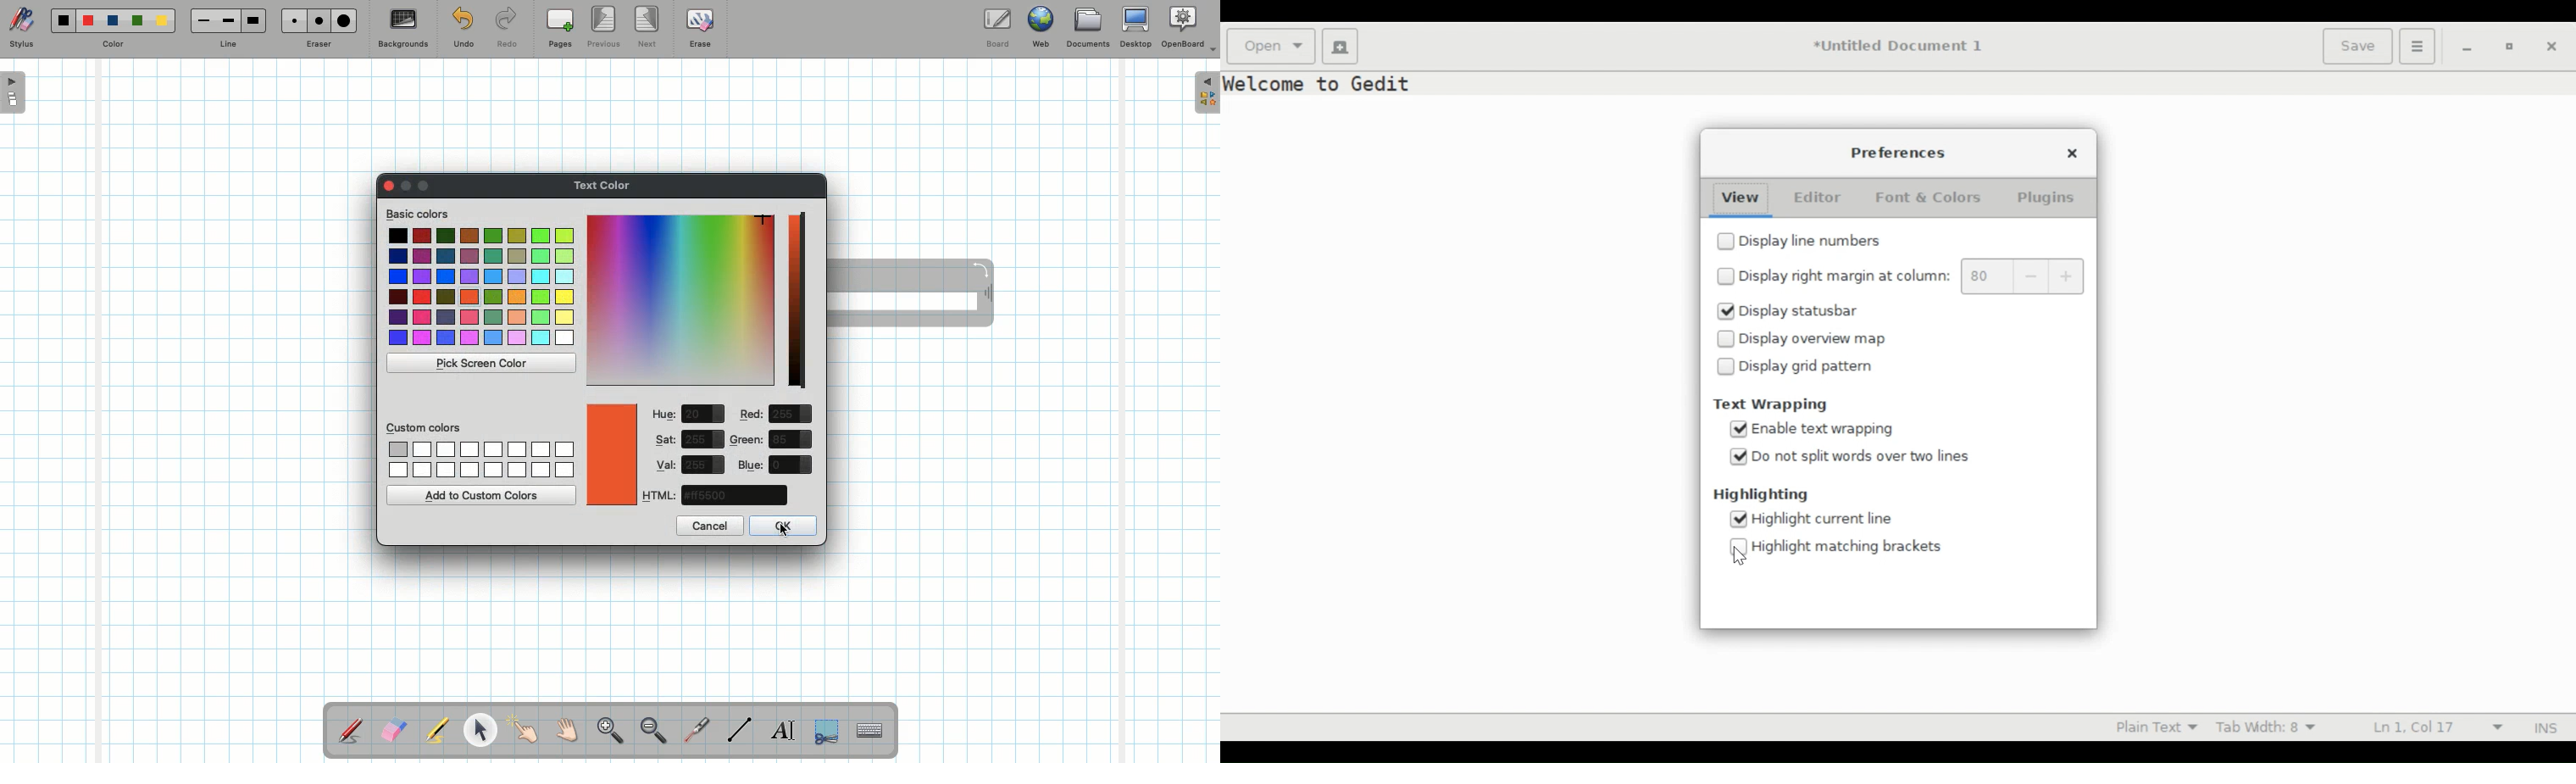  What do you see at coordinates (480, 730) in the screenshot?
I see `Pointer` at bounding box center [480, 730].